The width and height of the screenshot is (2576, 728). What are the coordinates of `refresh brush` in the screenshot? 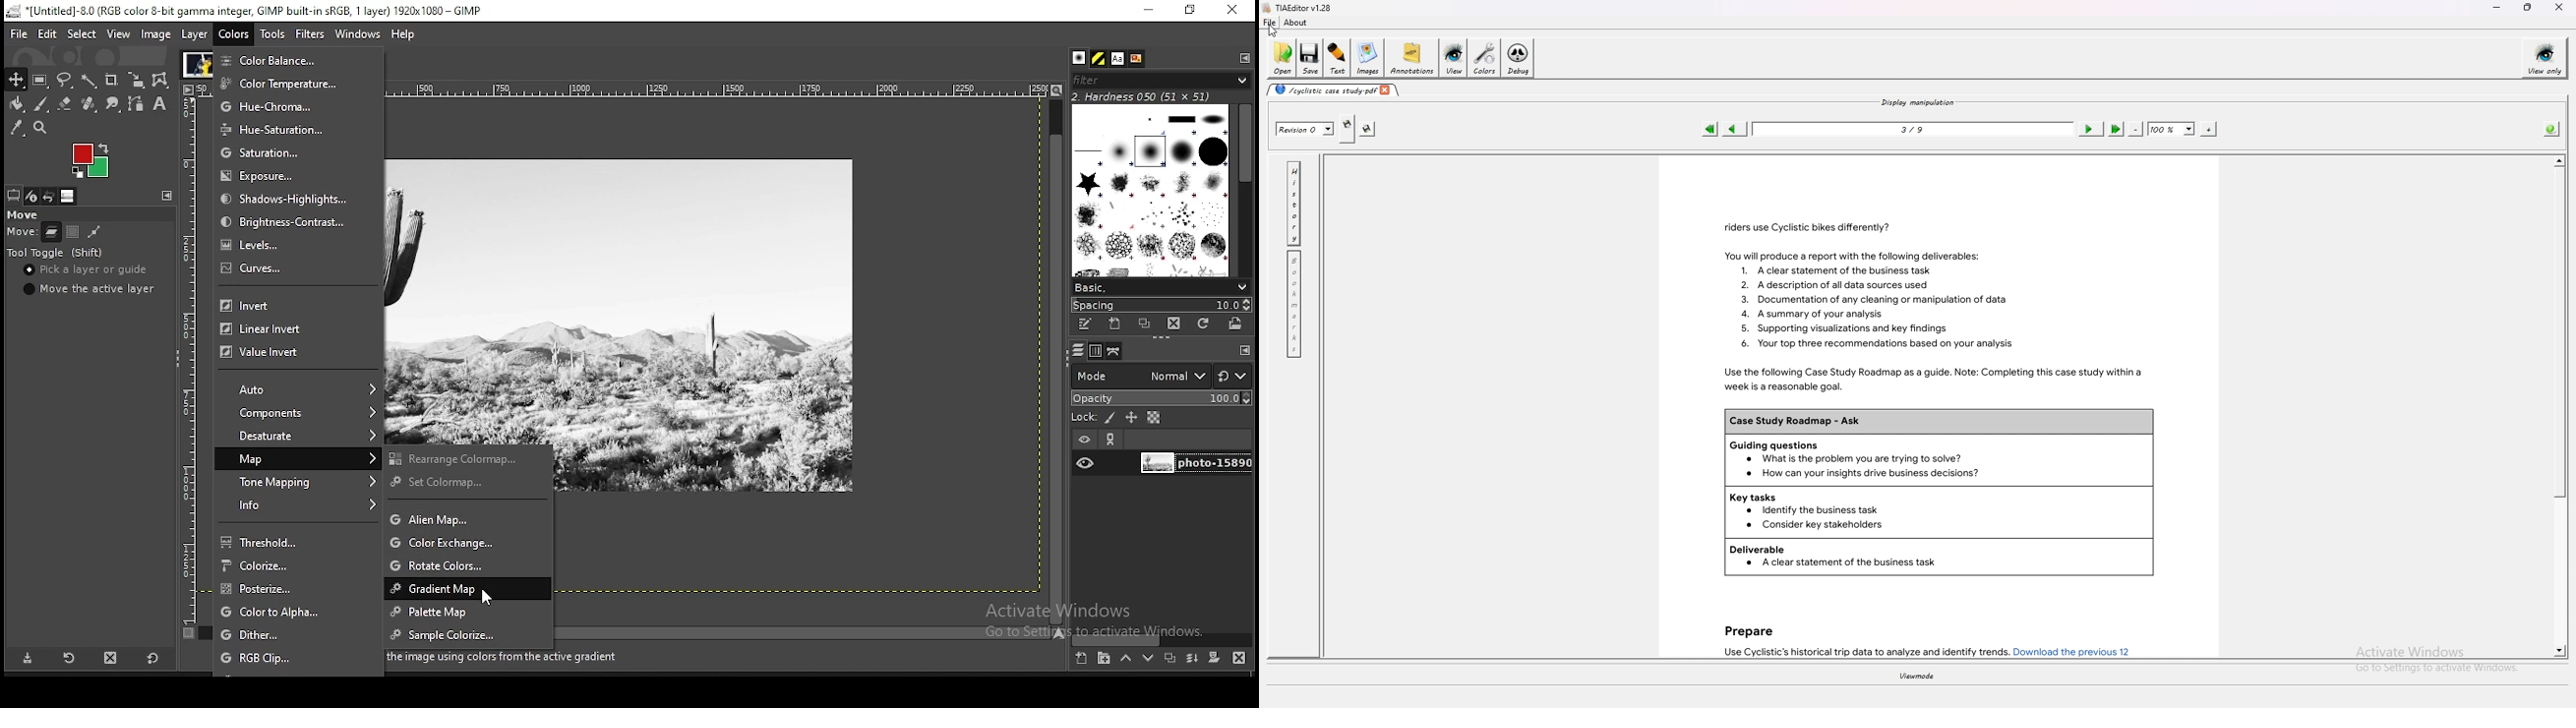 It's located at (1203, 324).